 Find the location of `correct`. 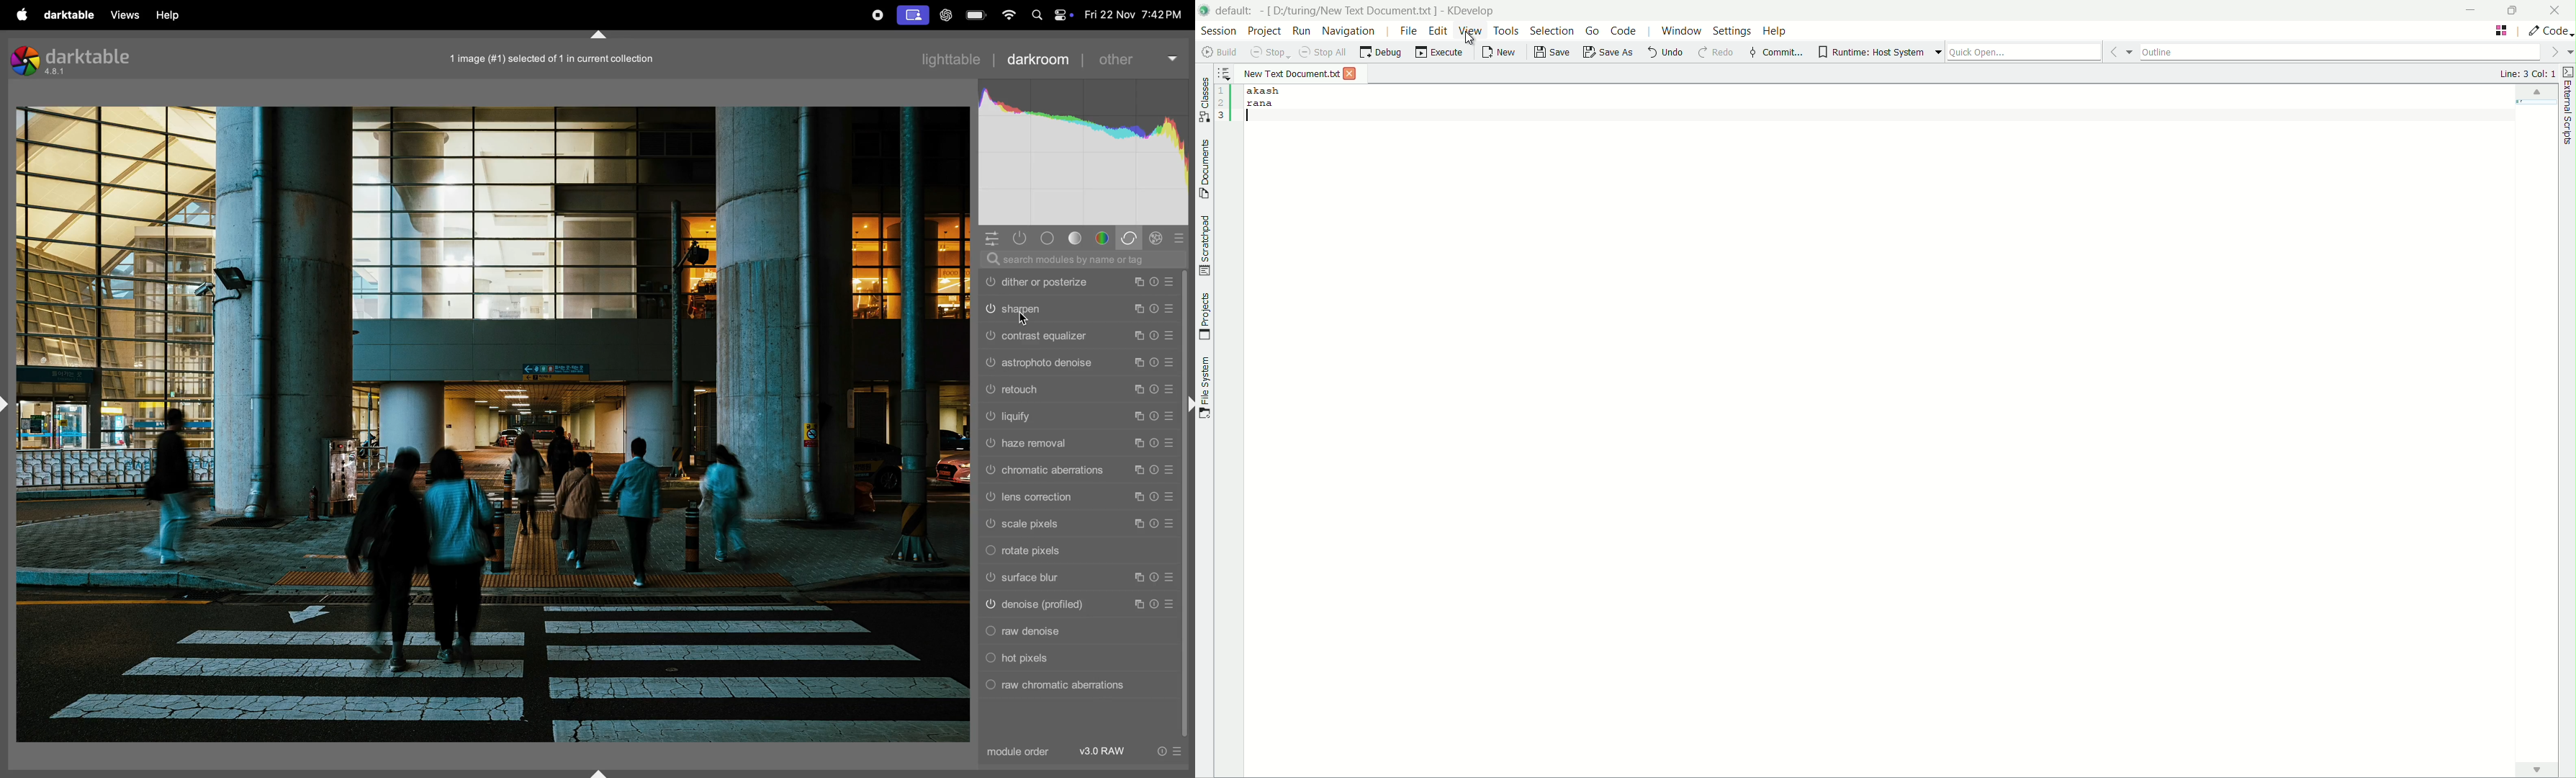

correct is located at coordinates (1131, 238).